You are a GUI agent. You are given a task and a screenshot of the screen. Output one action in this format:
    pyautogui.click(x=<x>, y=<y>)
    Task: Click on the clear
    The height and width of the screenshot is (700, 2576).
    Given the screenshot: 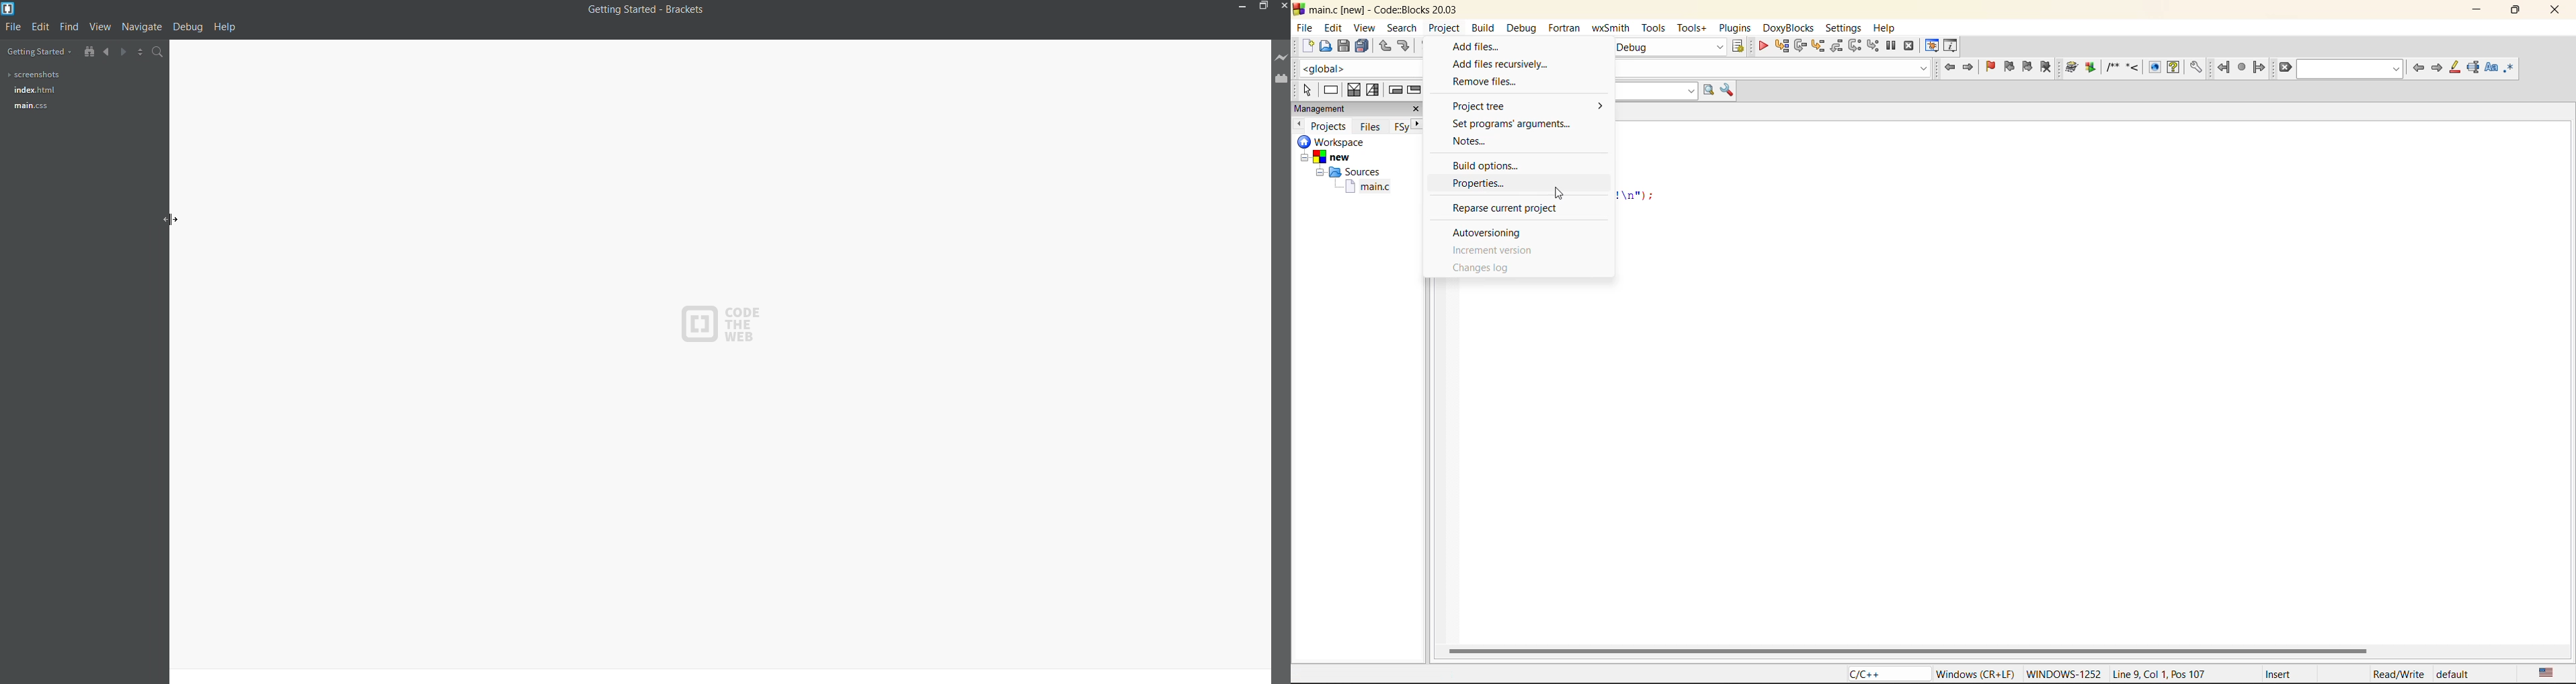 What is the action you would take?
    pyautogui.click(x=2287, y=69)
    